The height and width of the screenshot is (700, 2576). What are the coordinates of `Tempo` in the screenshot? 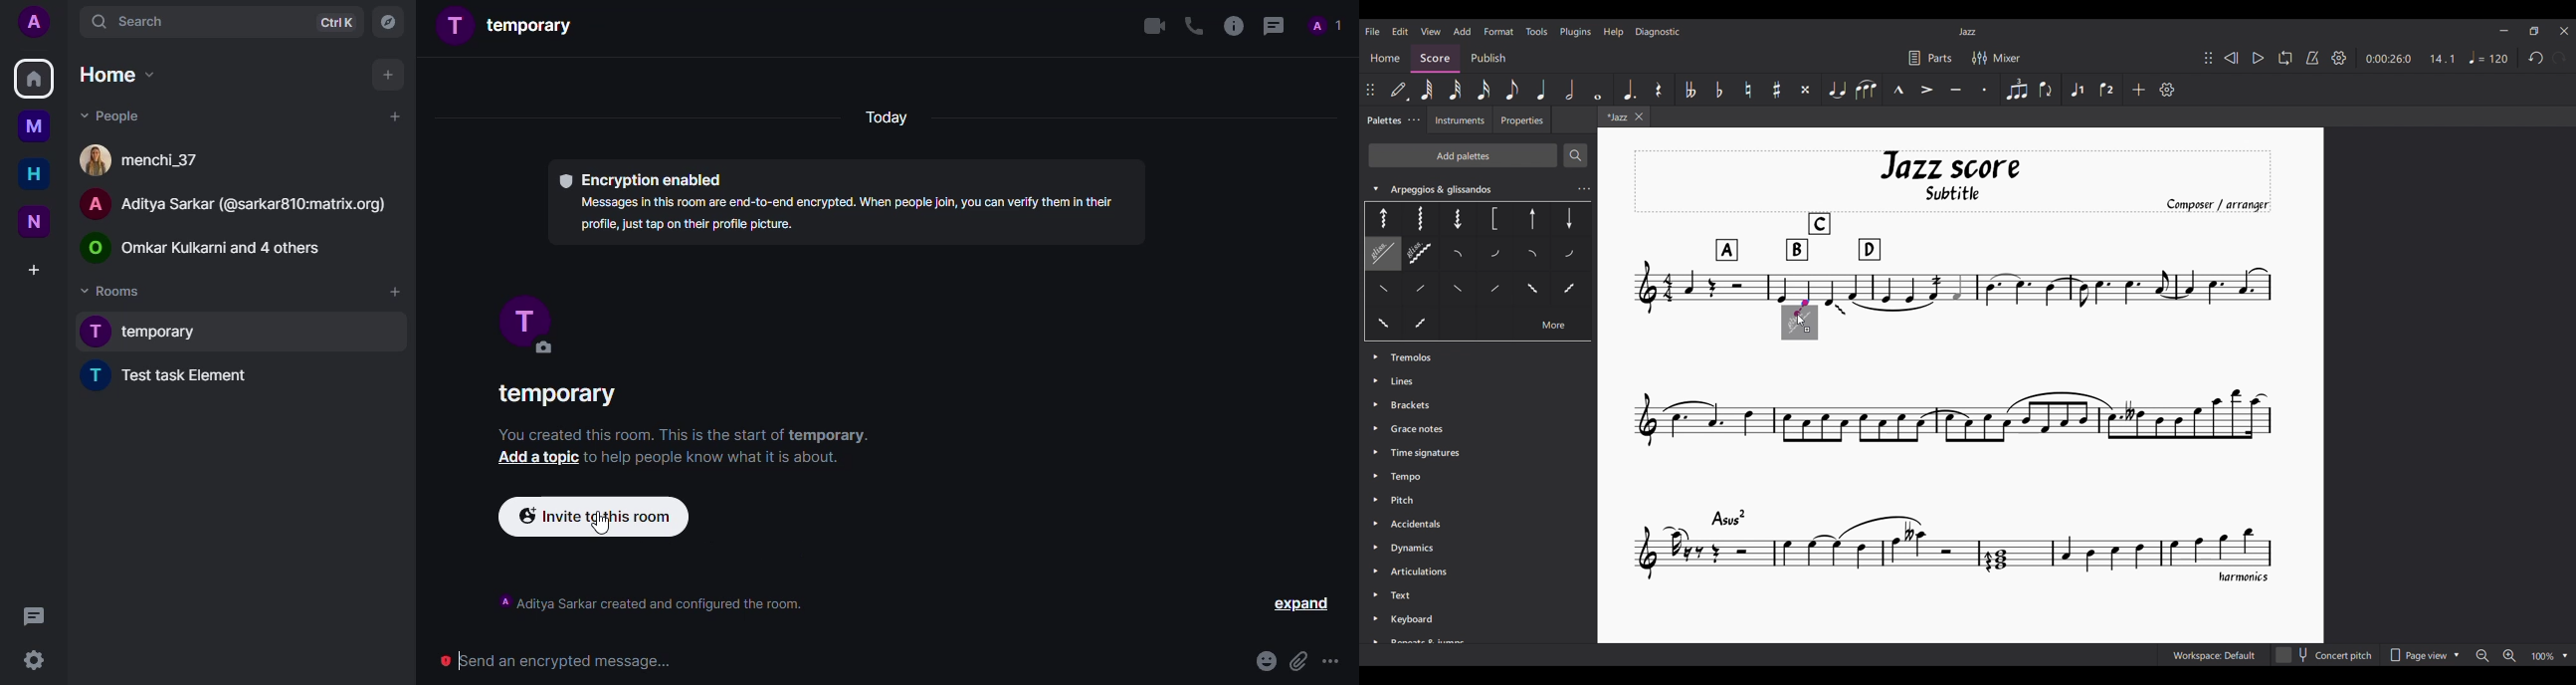 It's located at (1407, 478).